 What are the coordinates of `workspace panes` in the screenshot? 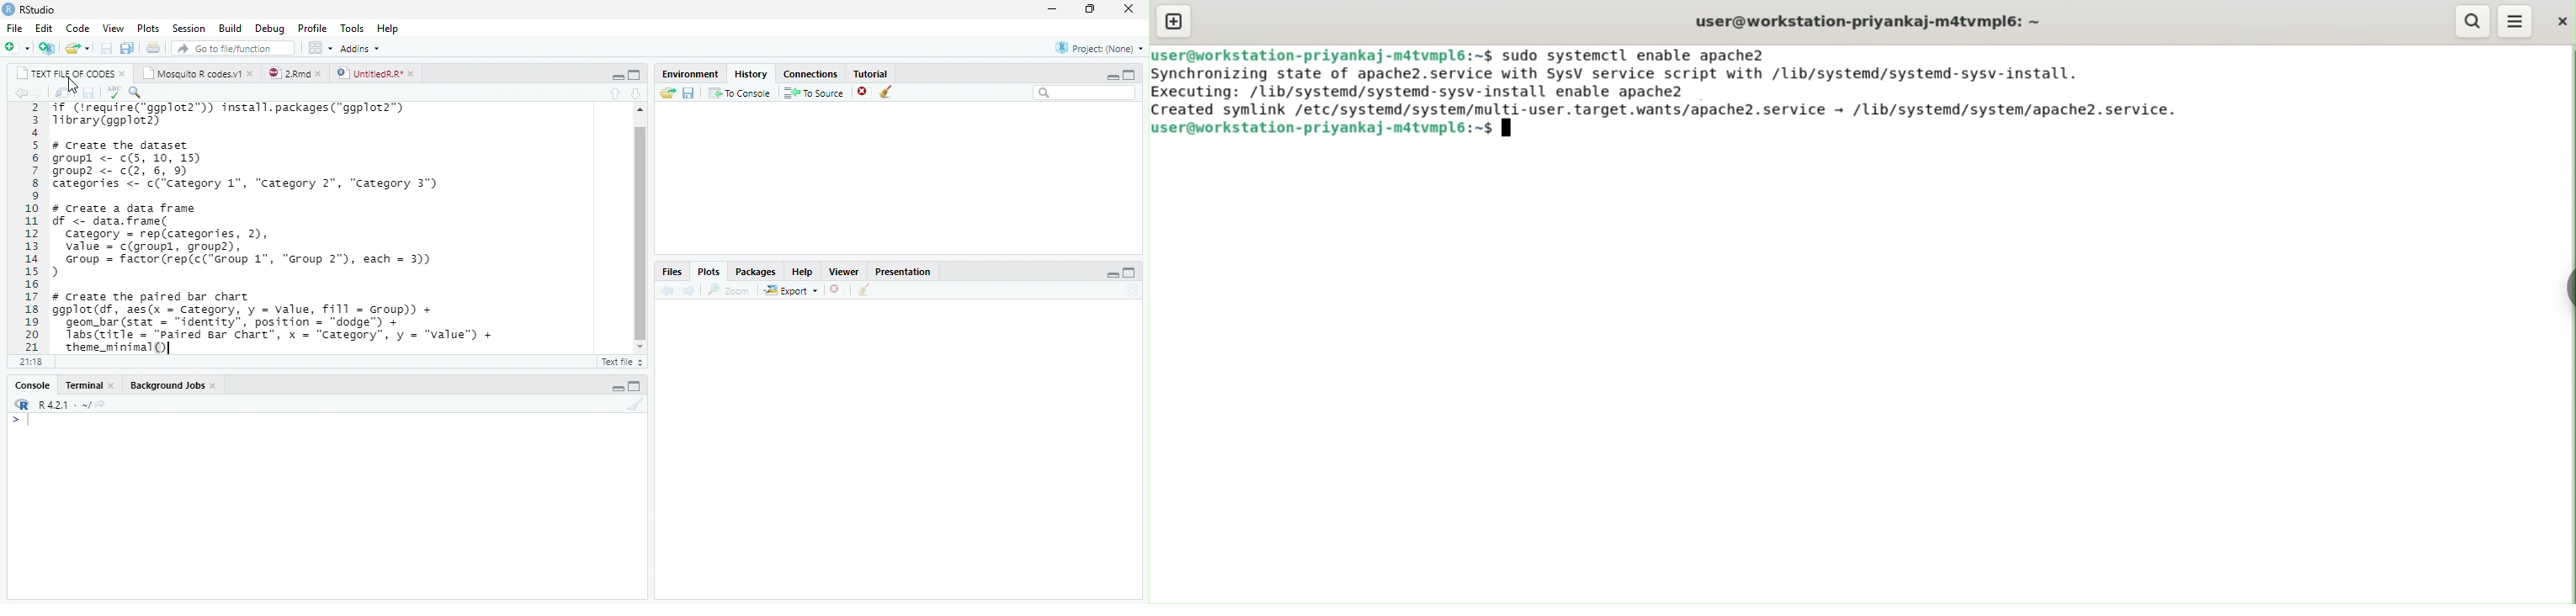 It's located at (318, 49).